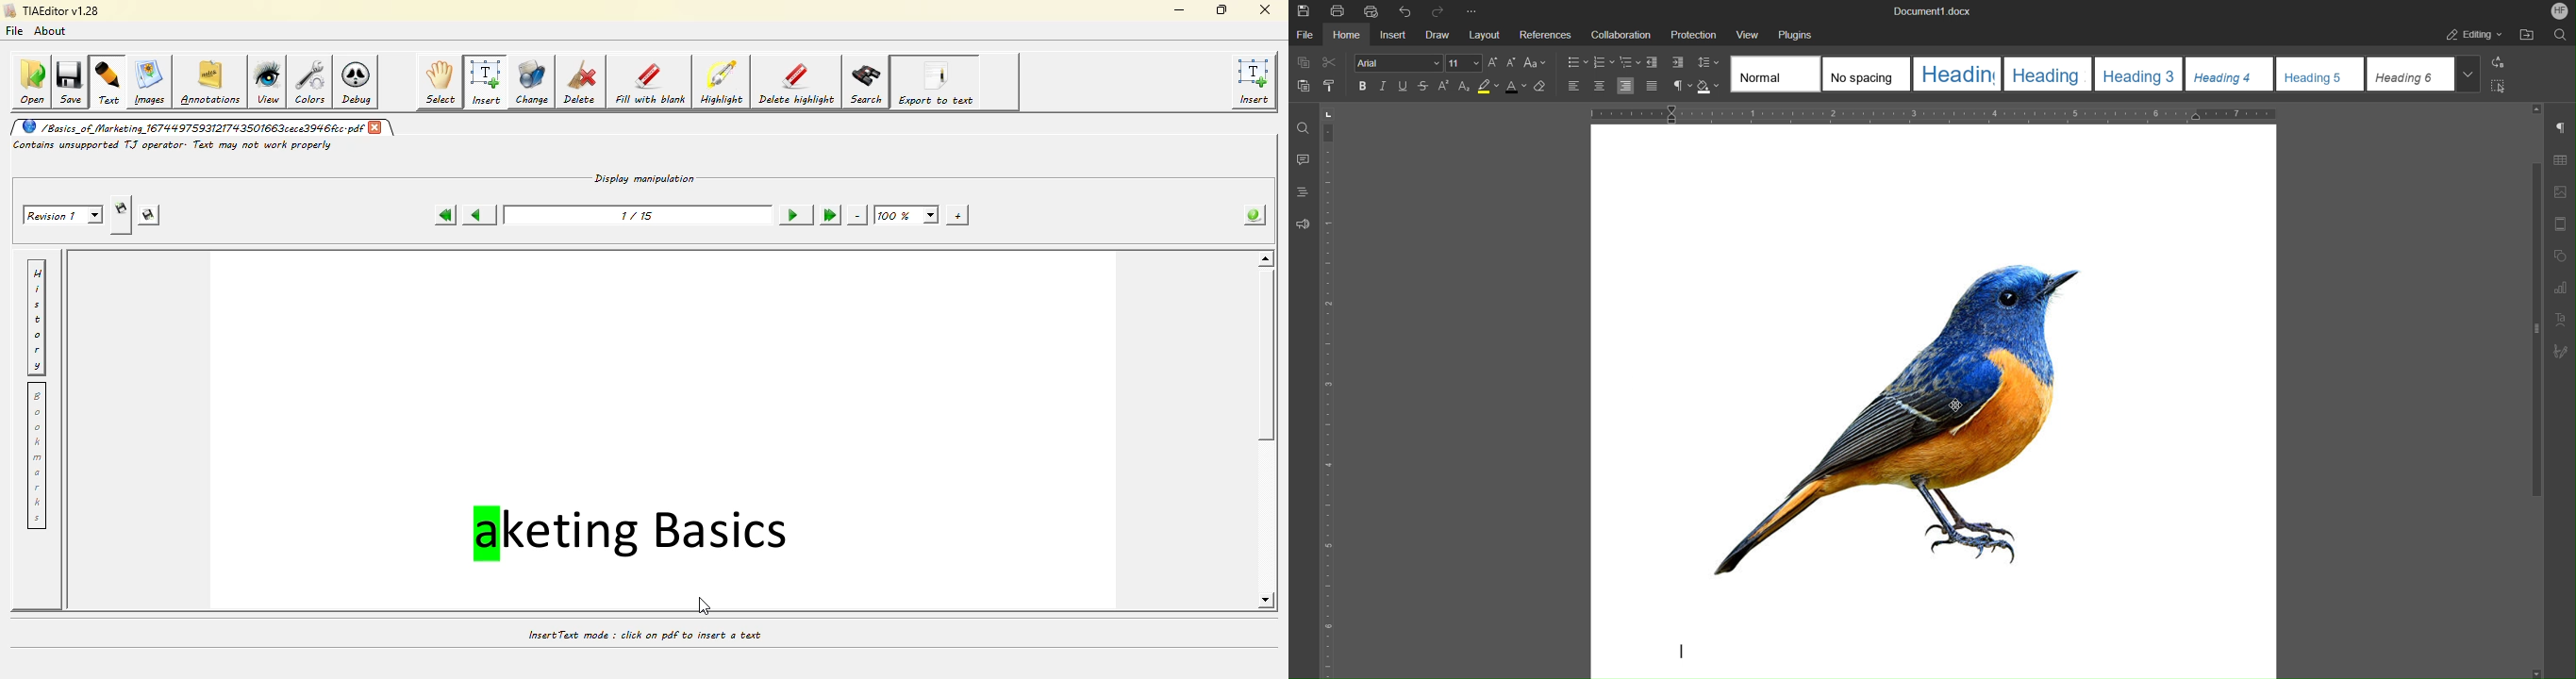  Describe the element at coordinates (1302, 223) in the screenshot. I see `Feedback and Support` at that location.